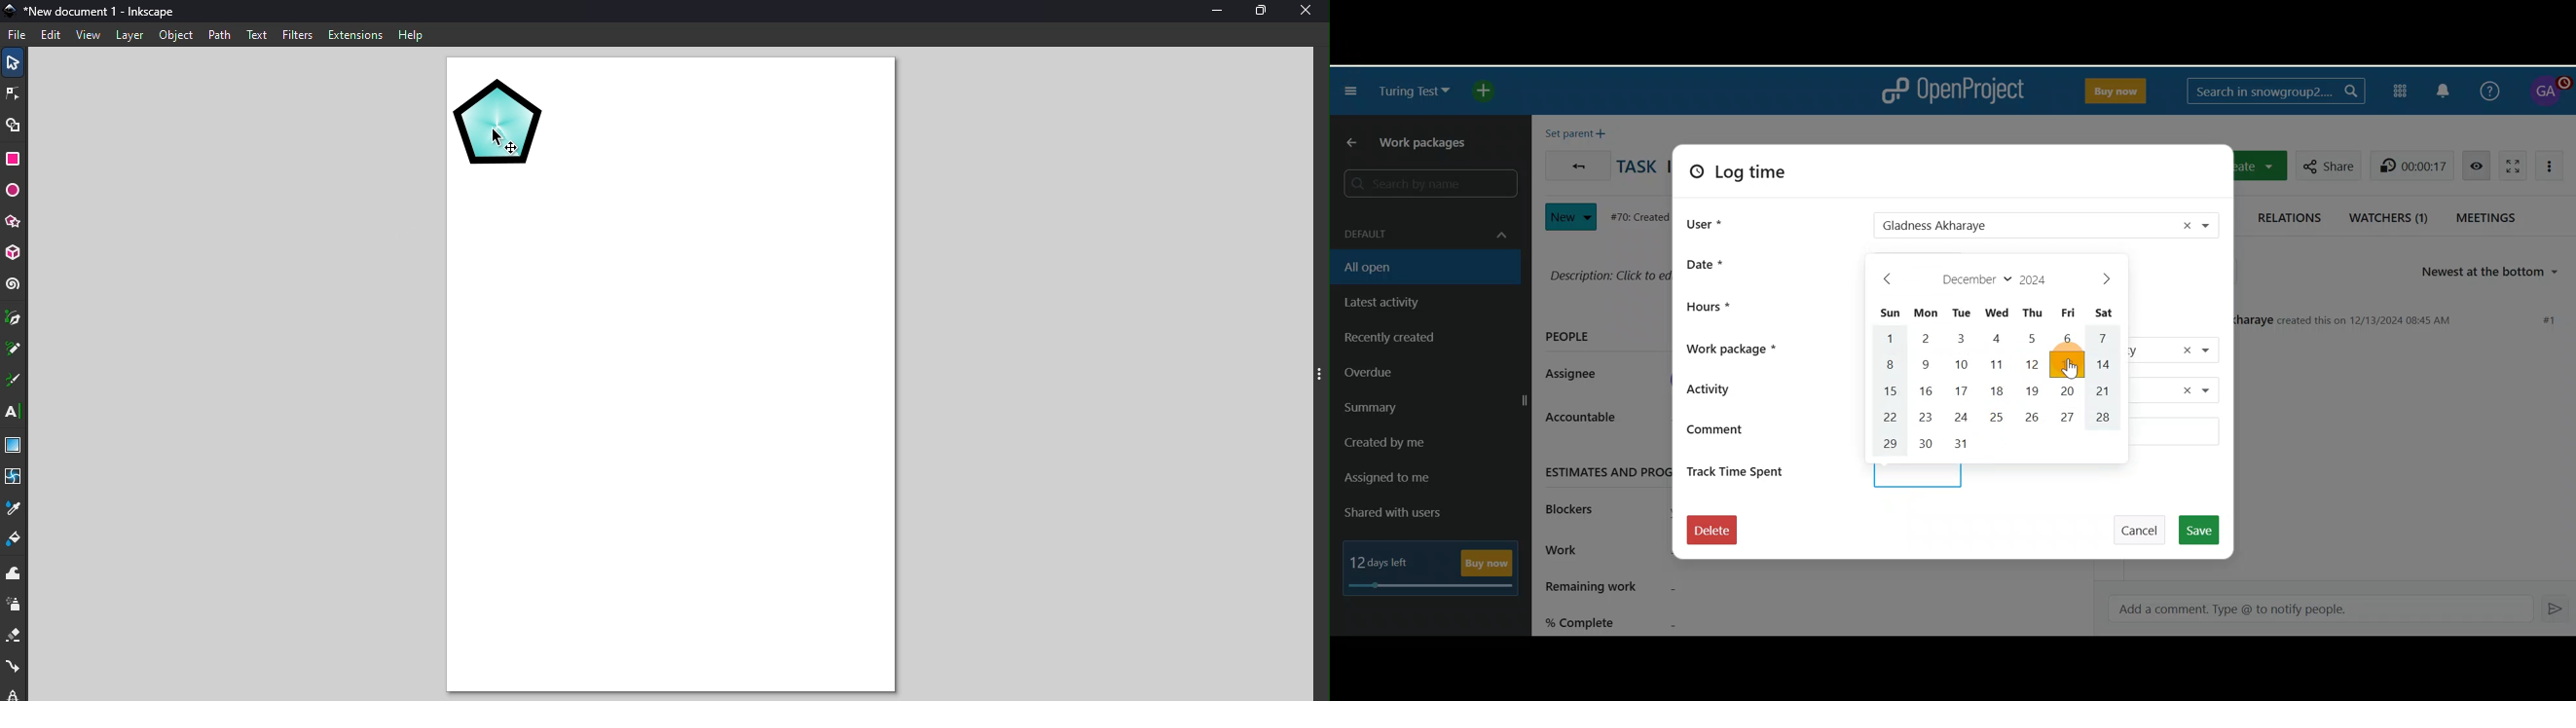  Describe the element at coordinates (1352, 93) in the screenshot. I see `Collapse project menu` at that location.